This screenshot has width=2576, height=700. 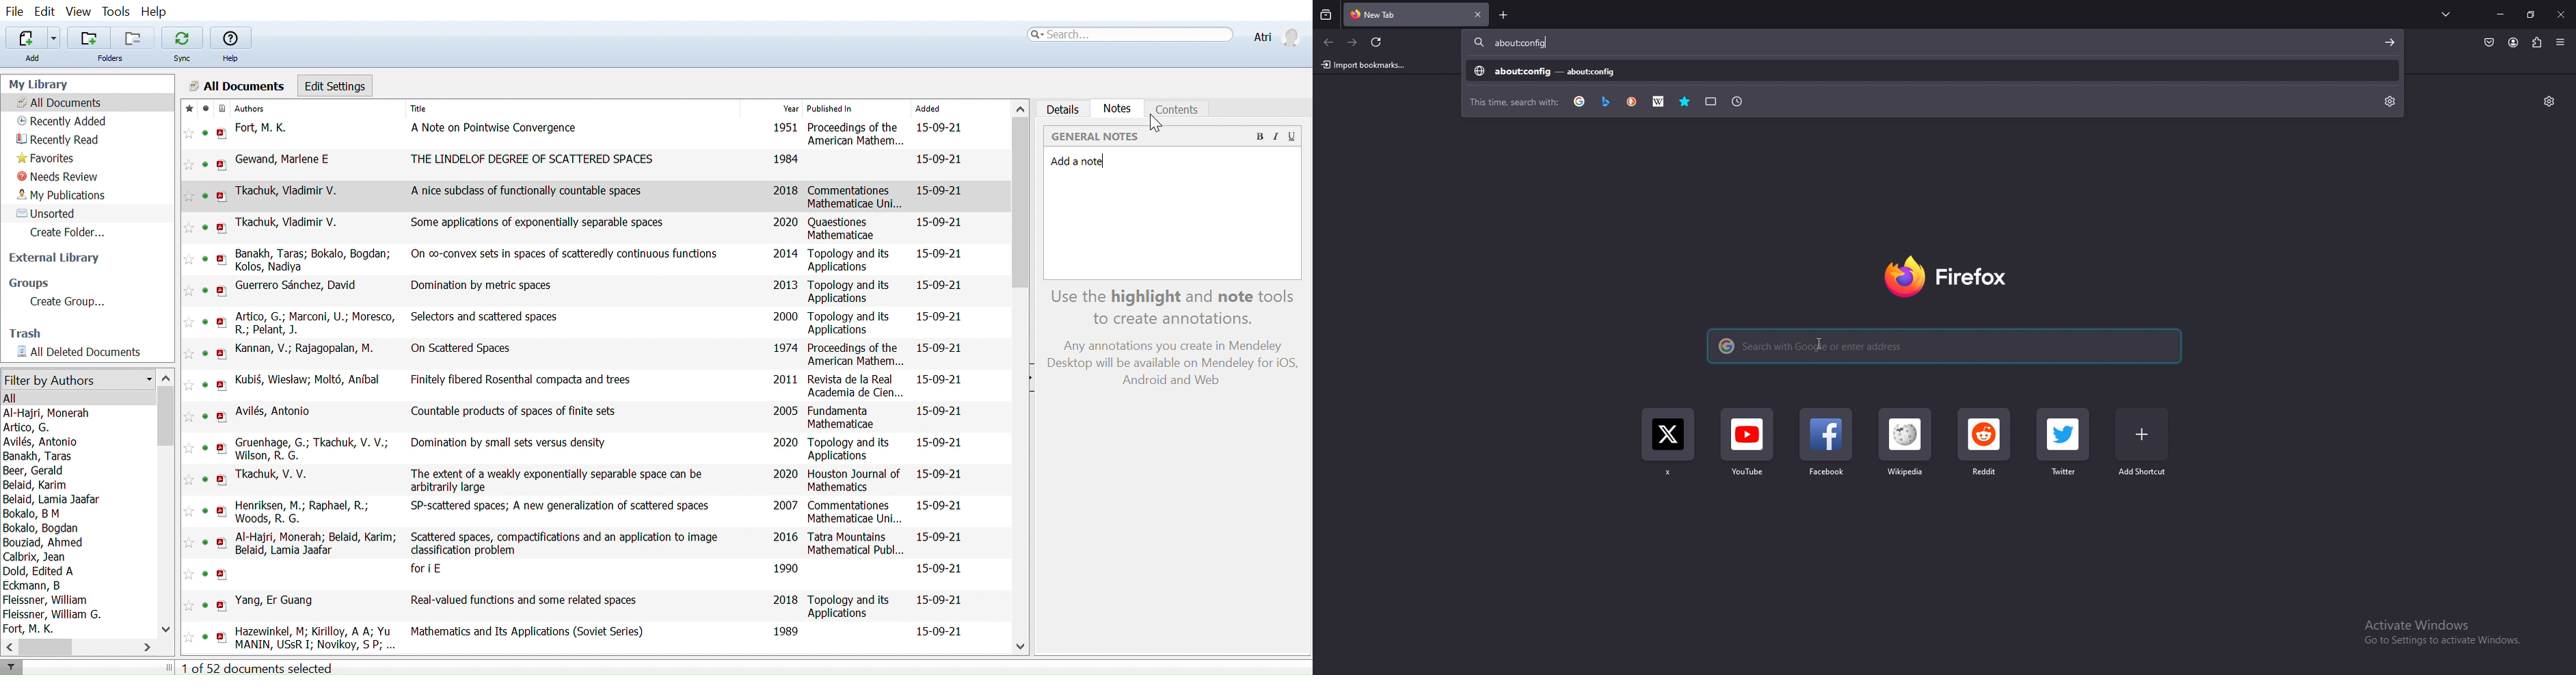 I want to click on list all tabs, so click(x=2448, y=13).